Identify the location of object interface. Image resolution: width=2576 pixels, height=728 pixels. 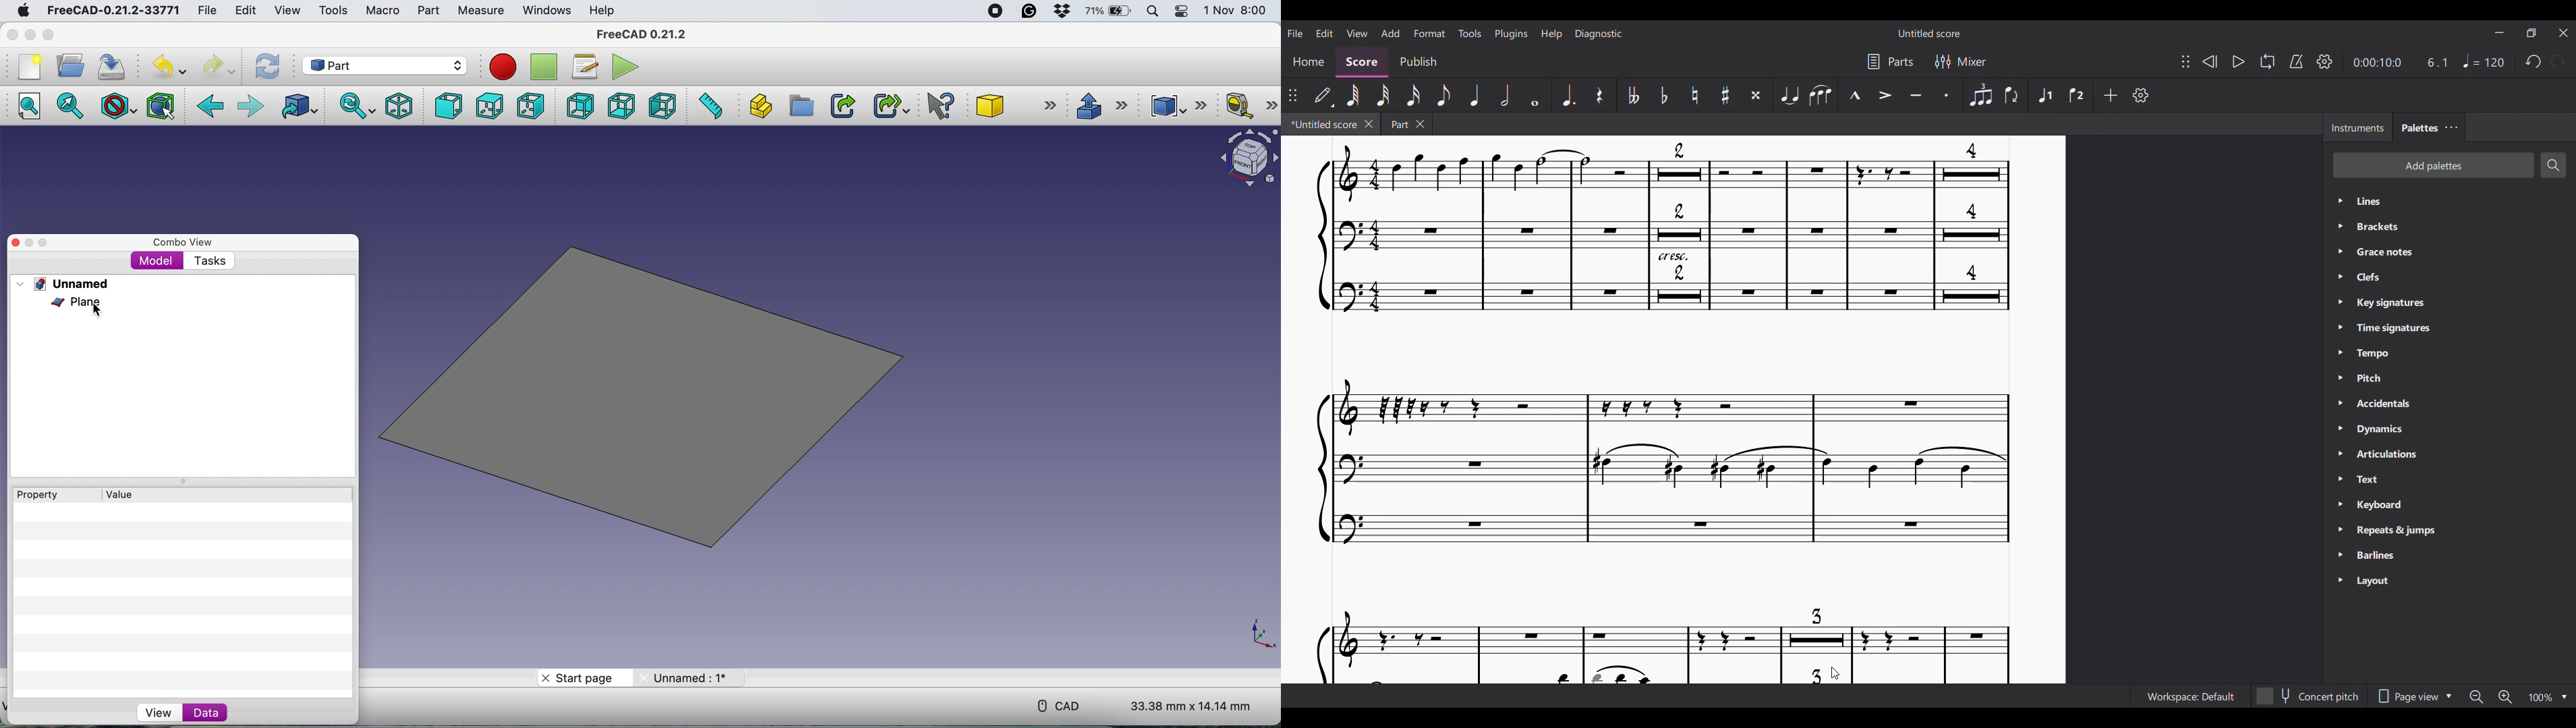
(1245, 160).